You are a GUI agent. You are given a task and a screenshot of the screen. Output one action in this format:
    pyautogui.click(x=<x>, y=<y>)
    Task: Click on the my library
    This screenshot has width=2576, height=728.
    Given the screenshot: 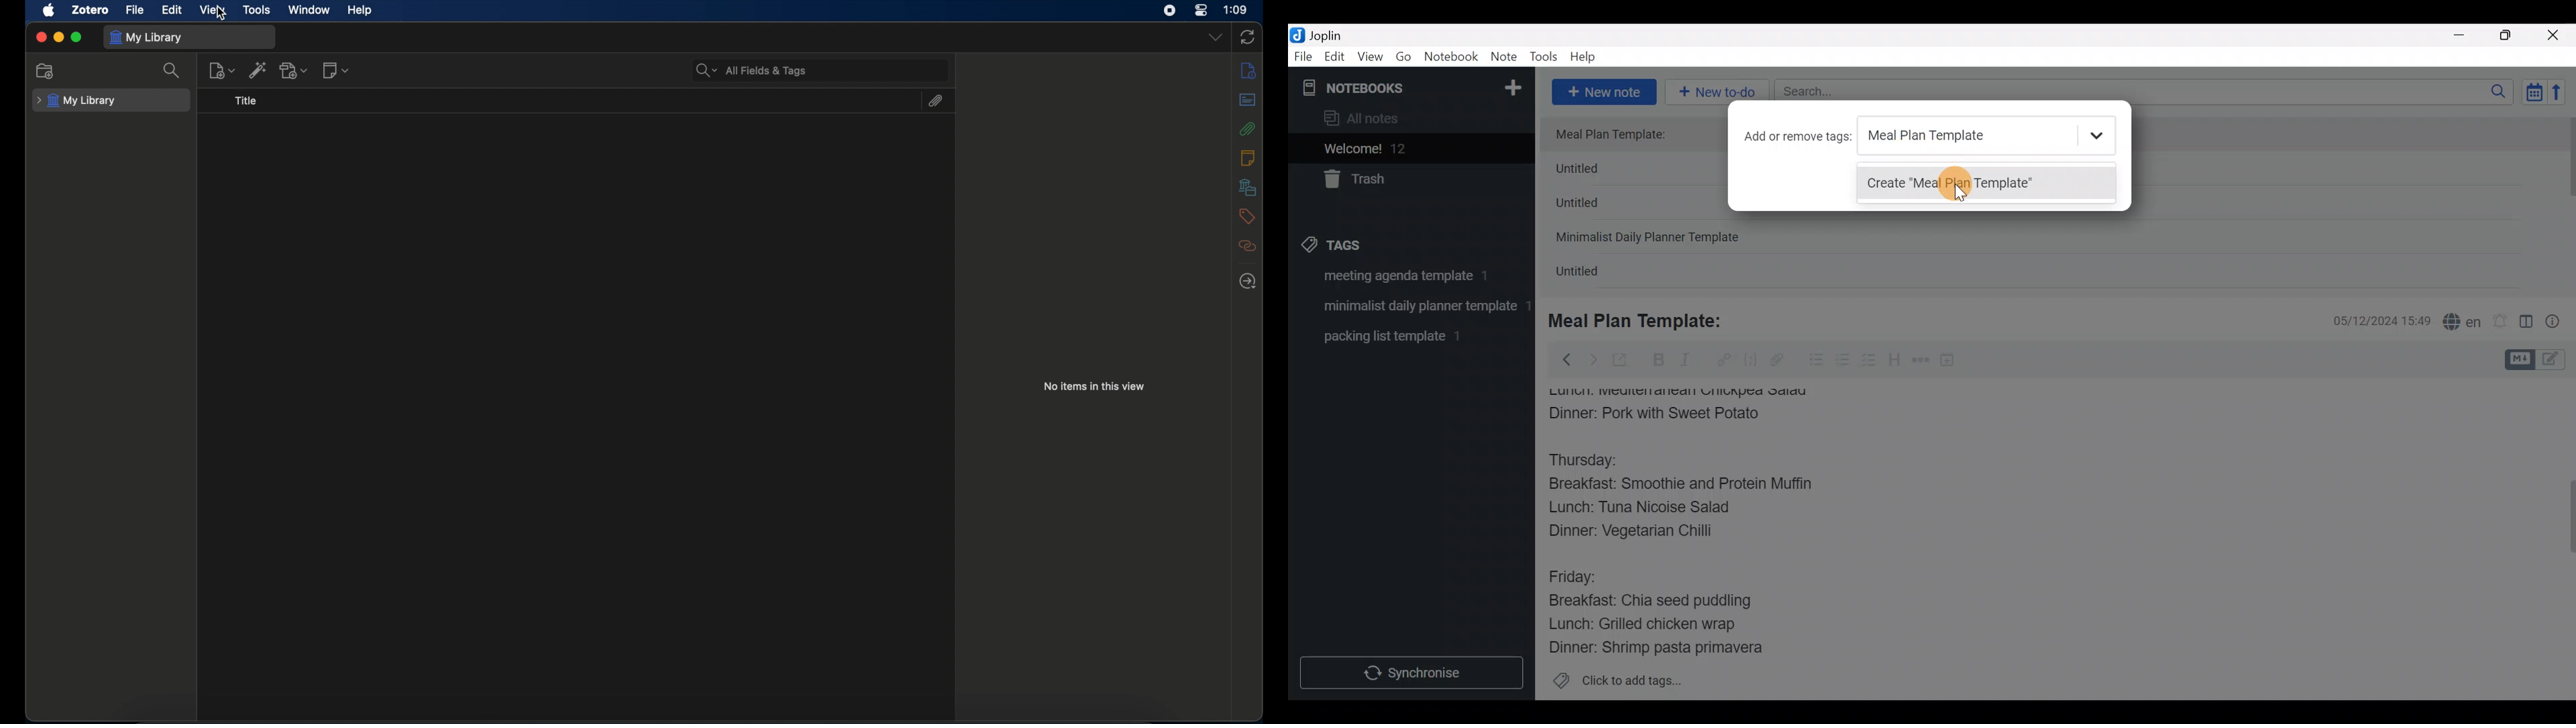 What is the action you would take?
    pyautogui.click(x=148, y=38)
    